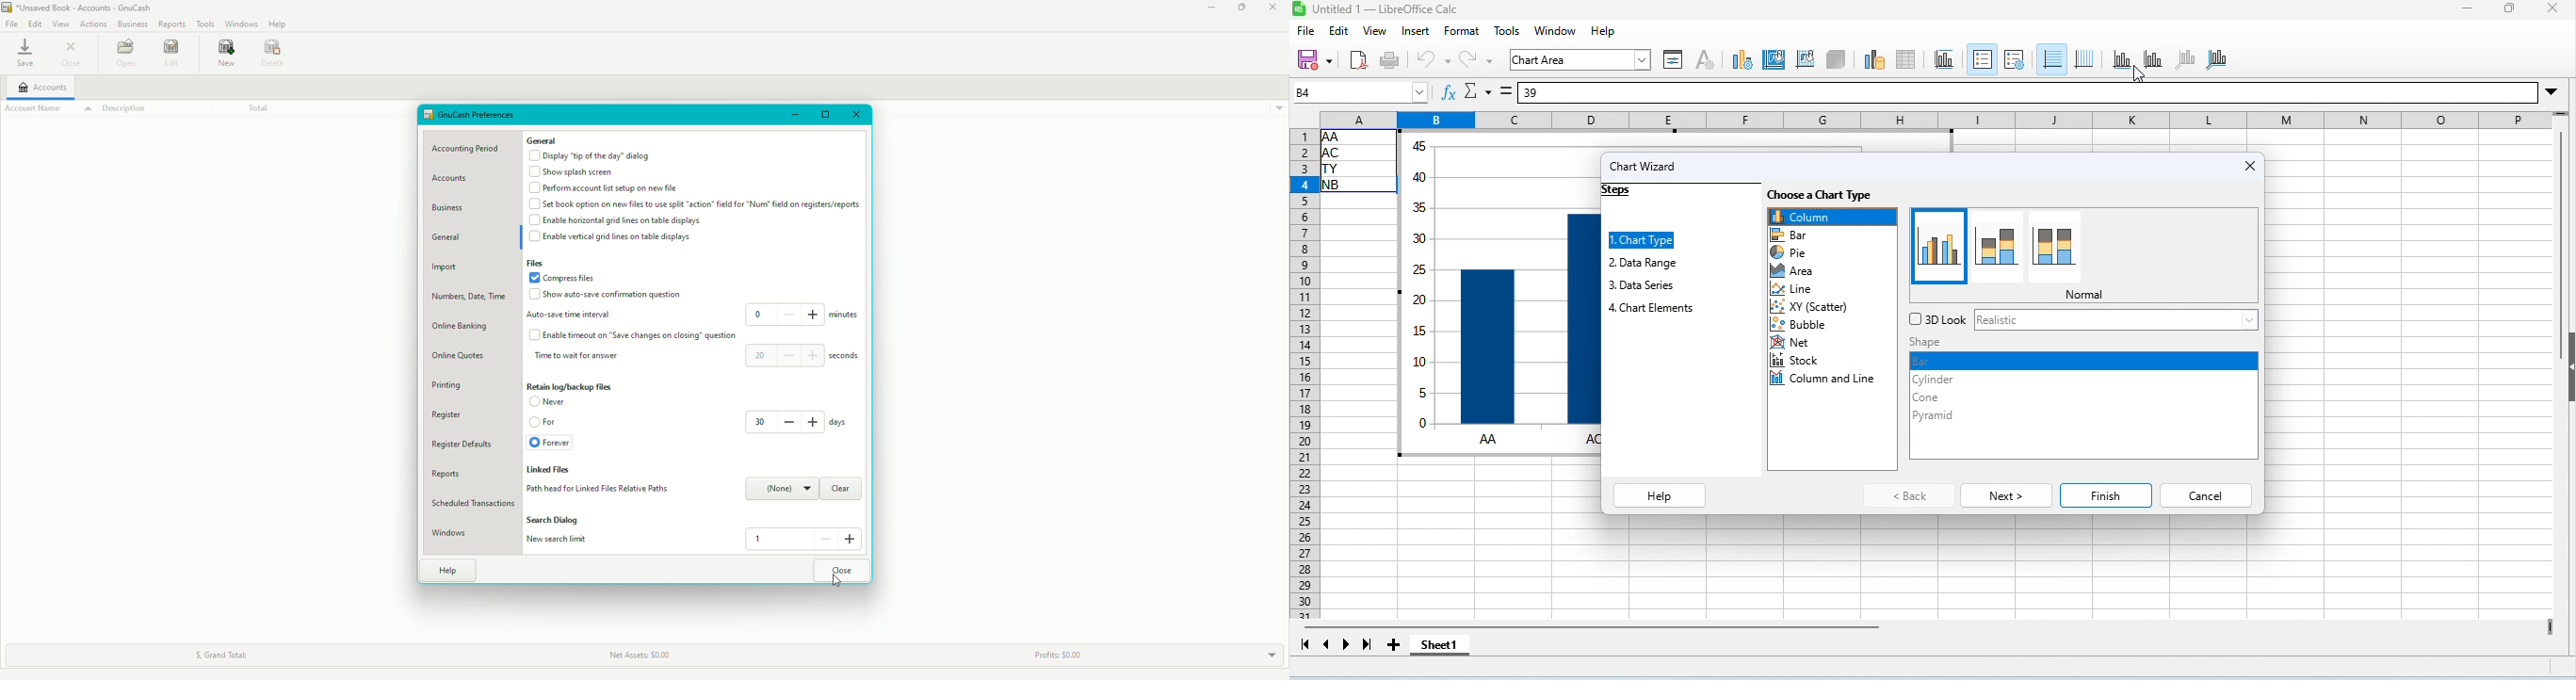 This screenshot has width=2576, height=700. What do you see at coordinates (580, 357) in the screenshot?
I see `Time to wait for answer` at bounding box center [580, 357].